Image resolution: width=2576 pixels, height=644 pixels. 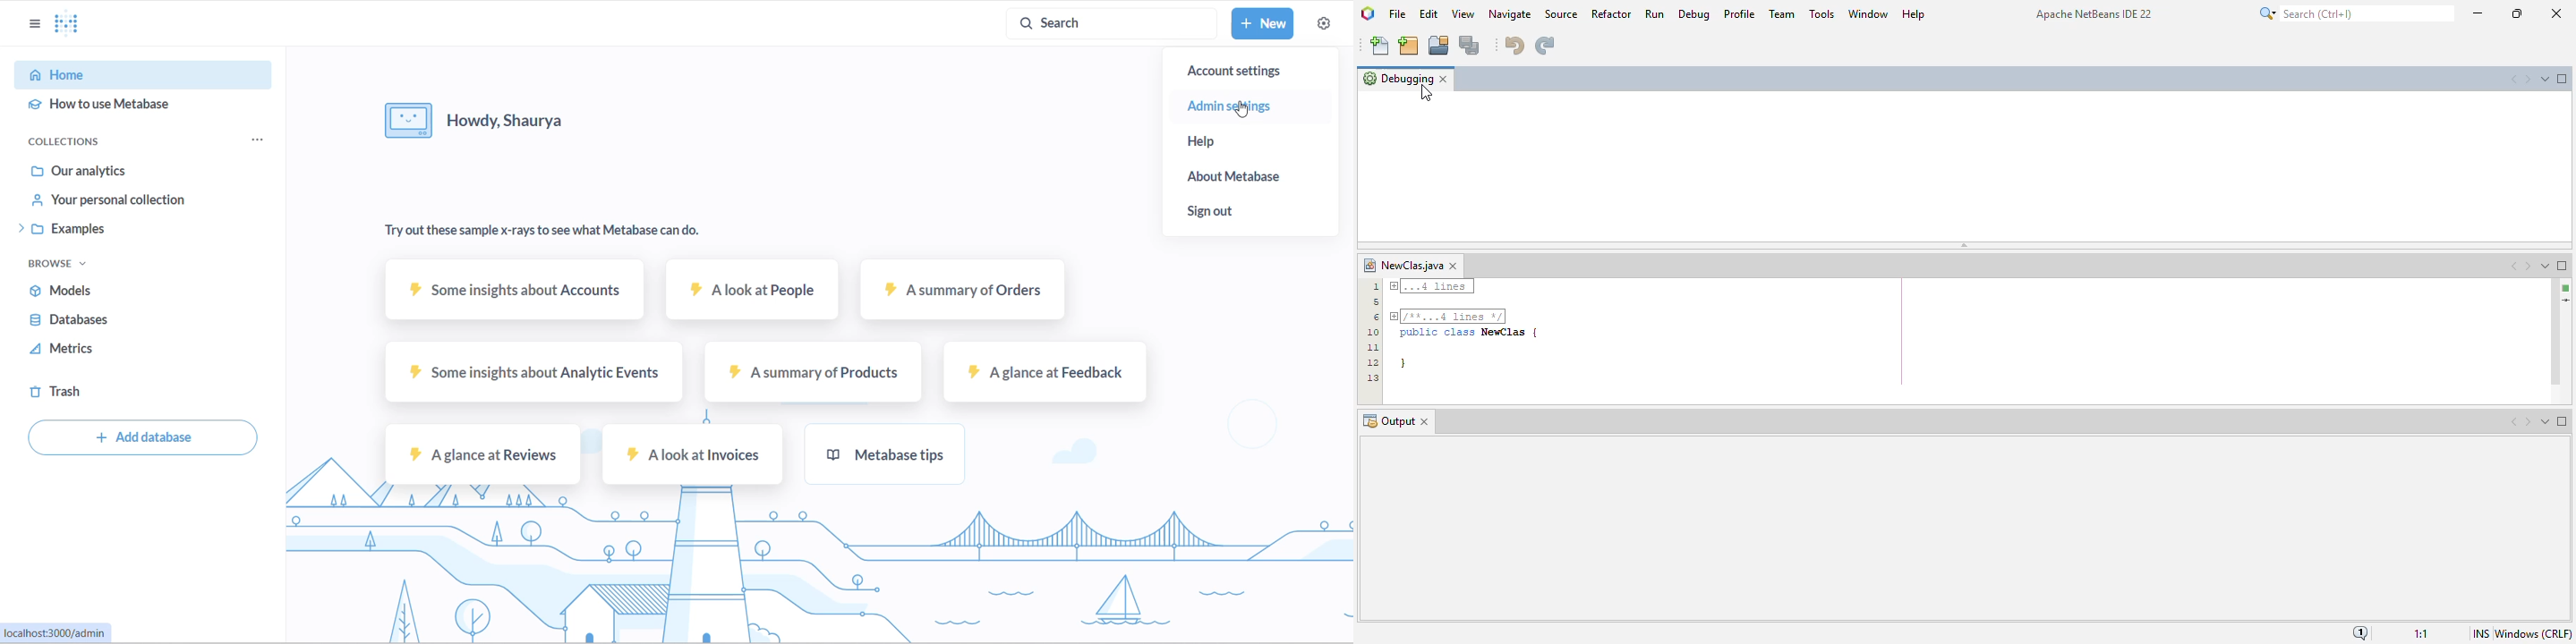 I want to click on show opened documents list, so click(x=2546, y=421).